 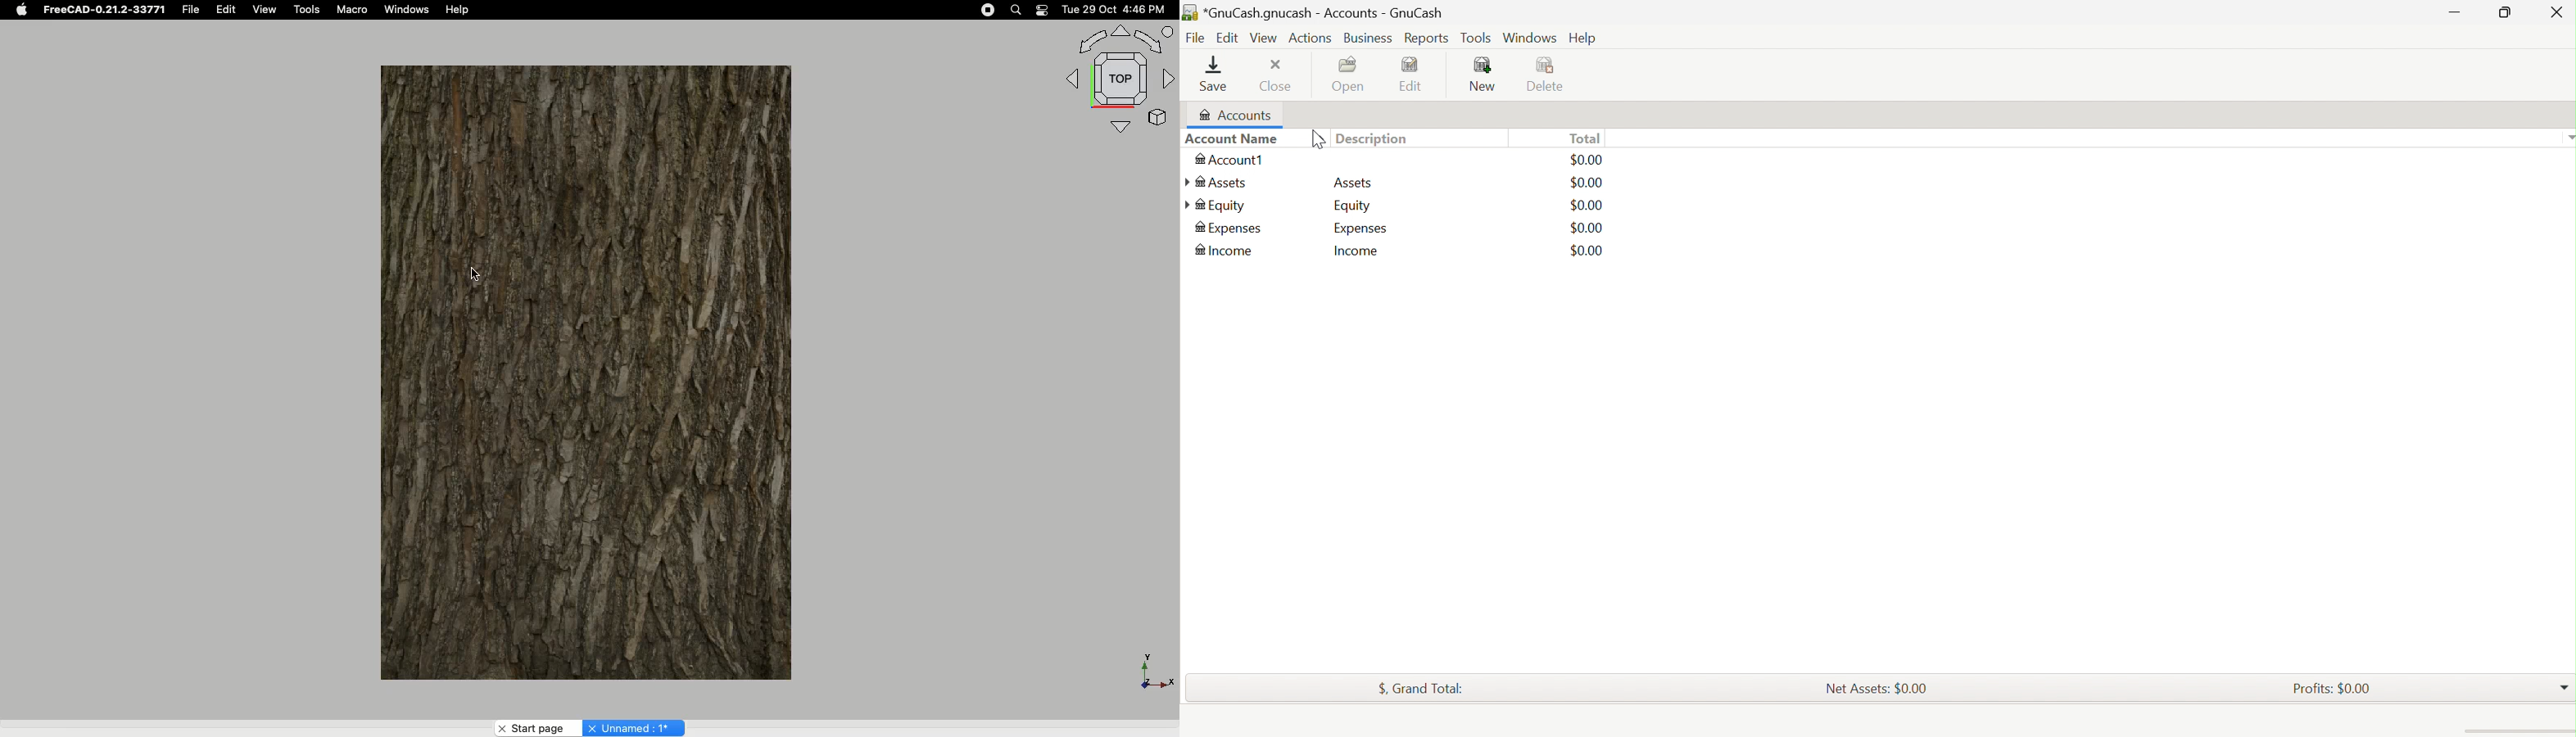 I want to click on Minimize, so click(x=2456, y=10).